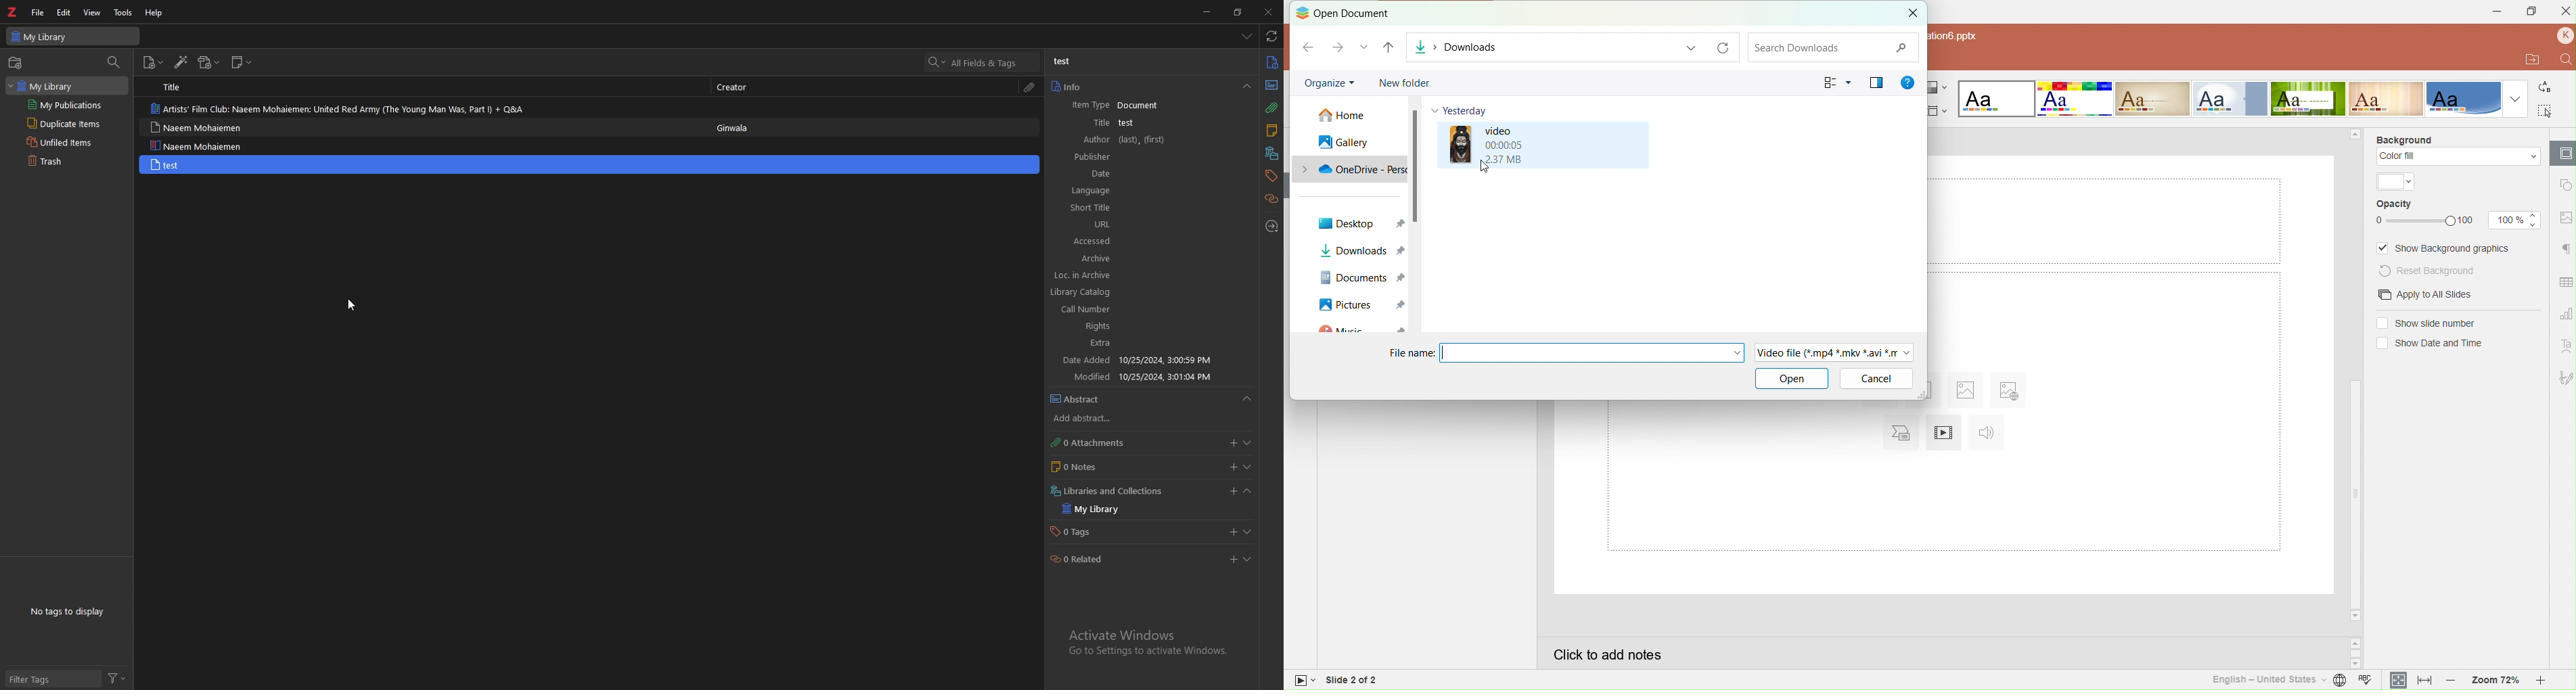  What do you see at coordinates (1160, 224) in the screenshot?
I see `url input` at bounding box center [1160, 224].